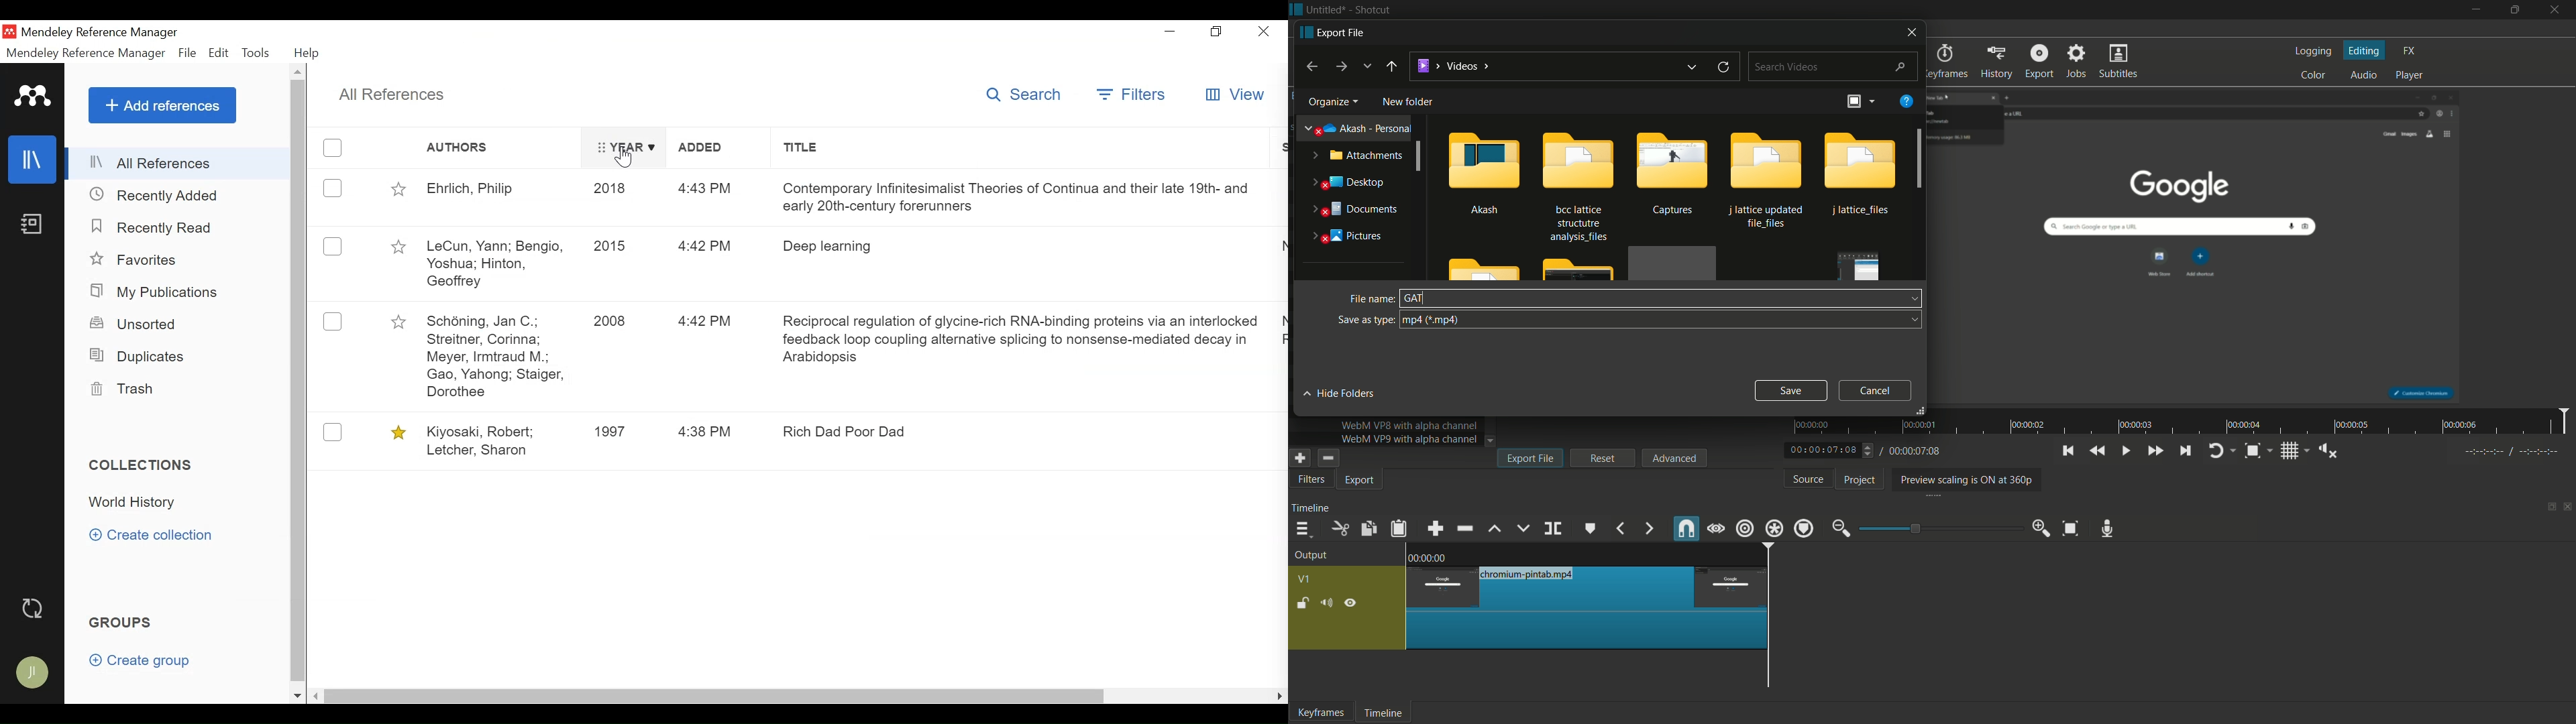  I want to click on new folder, so click(1407, 103).